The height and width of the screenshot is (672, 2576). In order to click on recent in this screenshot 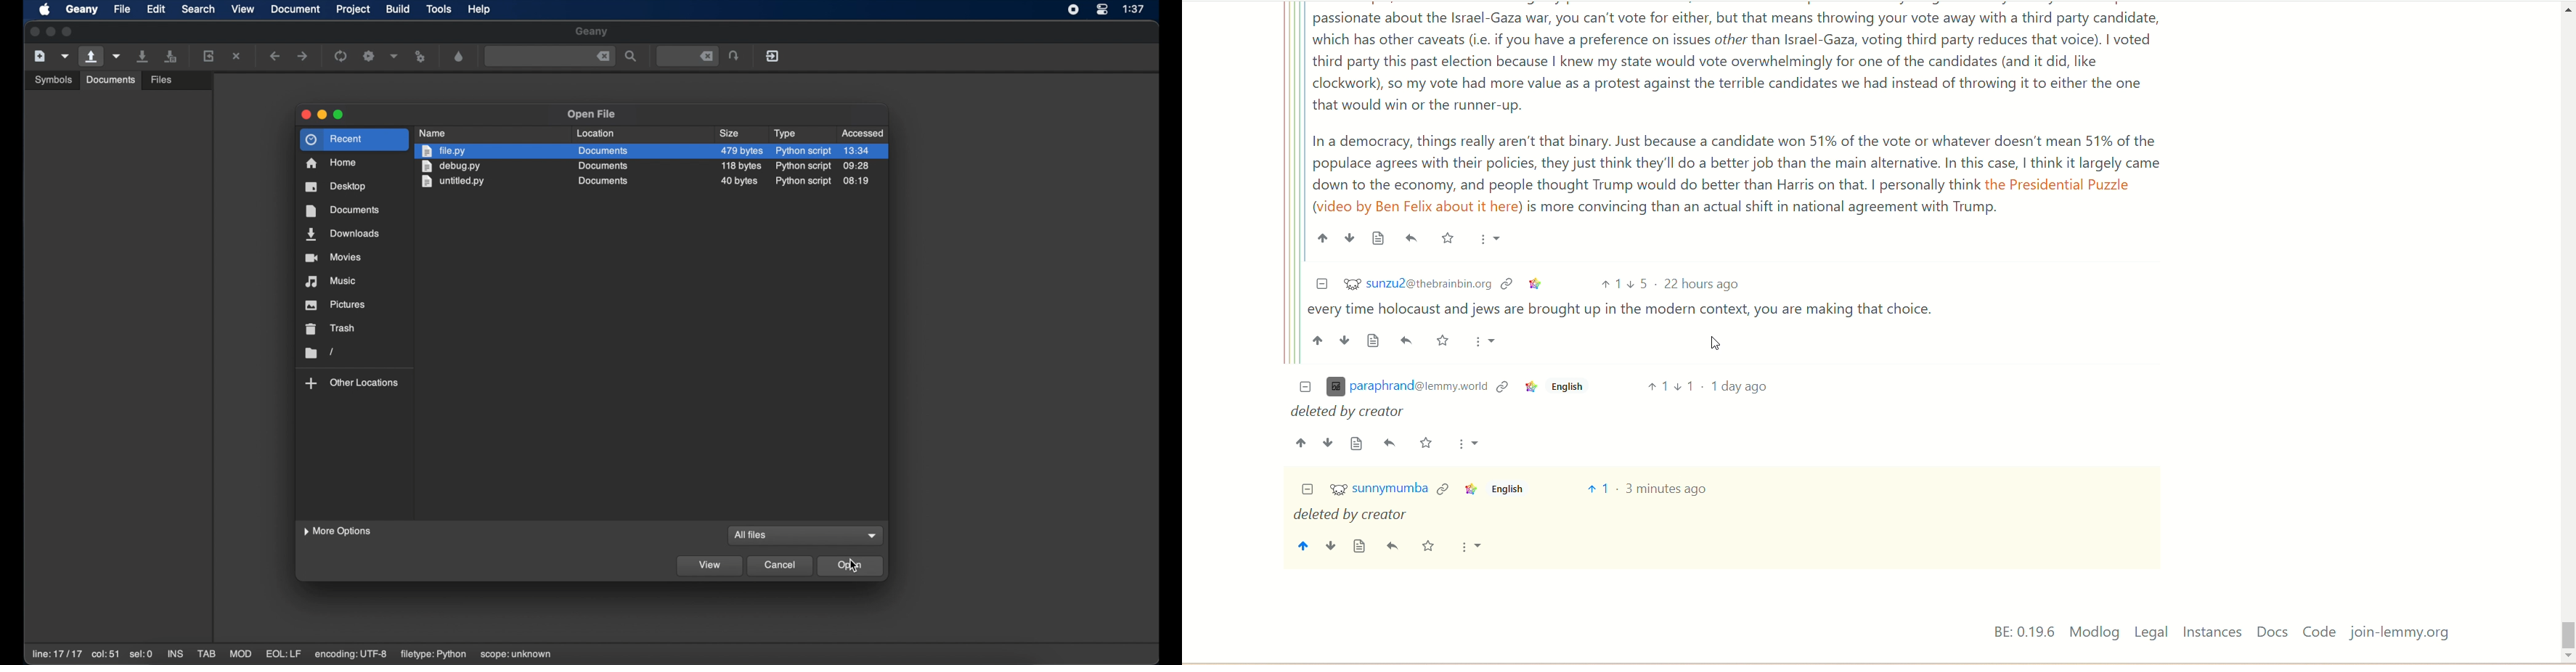, I will do `click(355, 140)`.